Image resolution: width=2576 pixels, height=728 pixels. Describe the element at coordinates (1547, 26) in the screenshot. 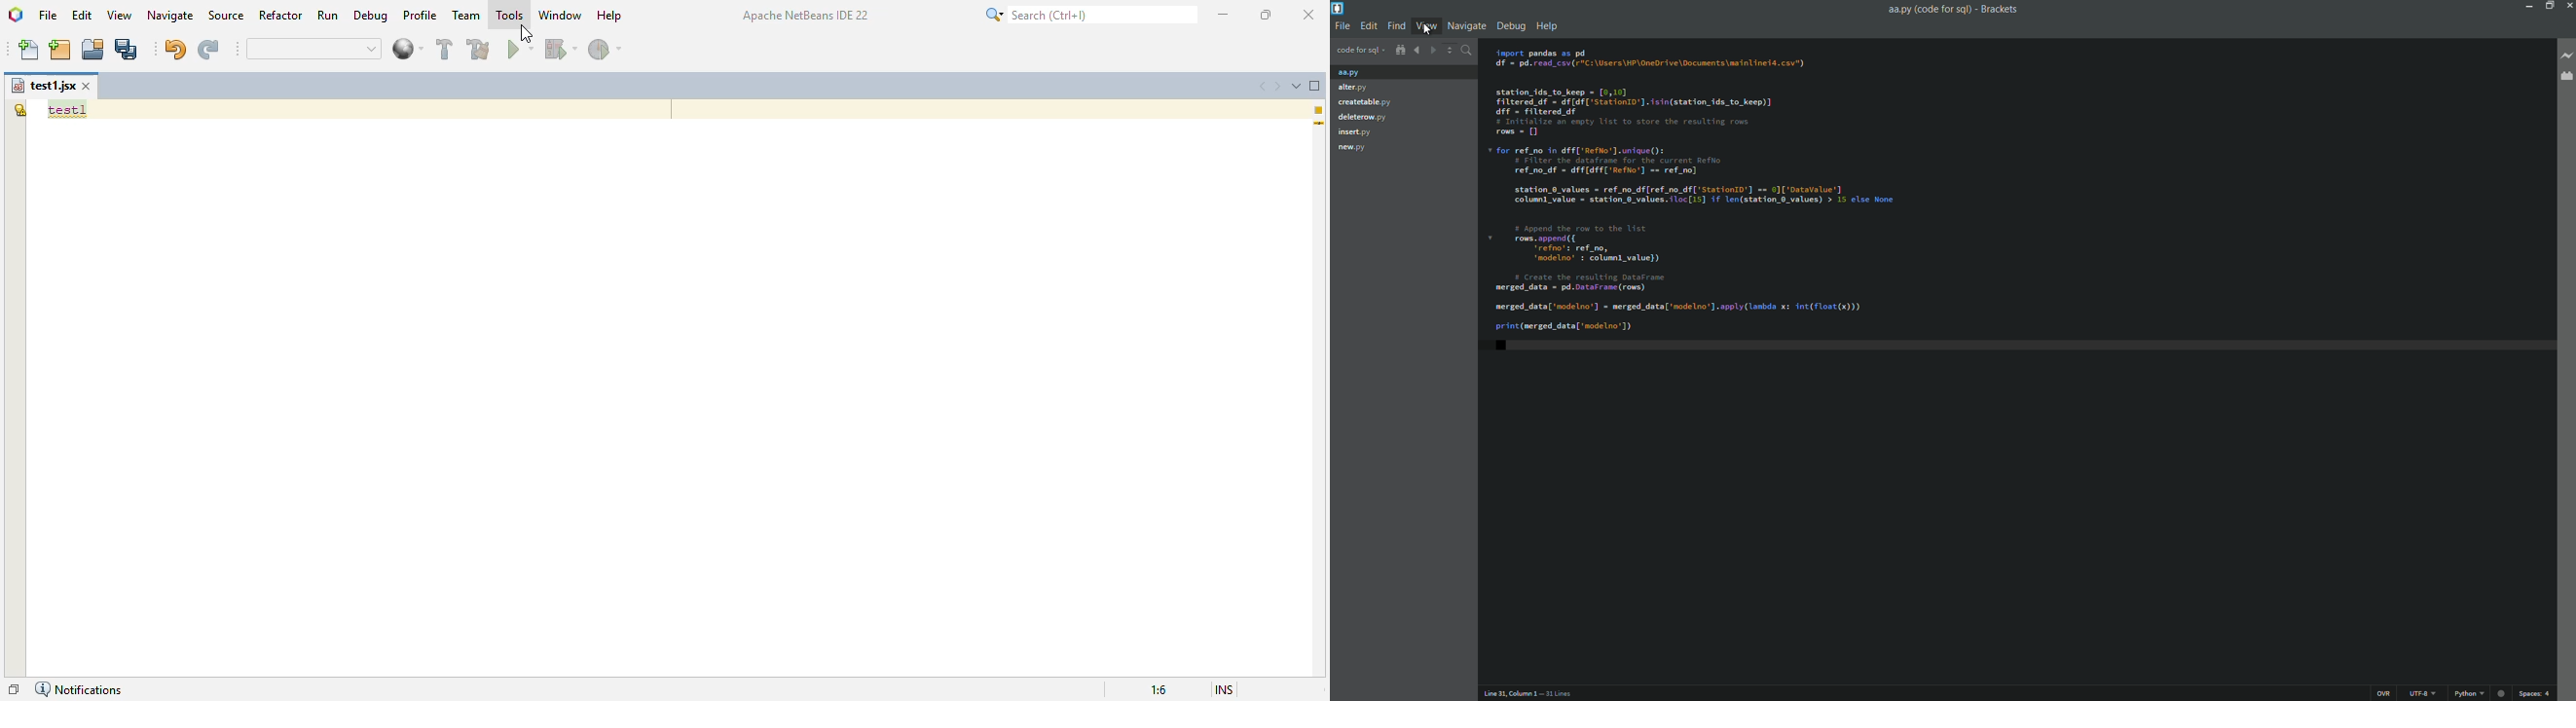

I see `help menu` at that location.